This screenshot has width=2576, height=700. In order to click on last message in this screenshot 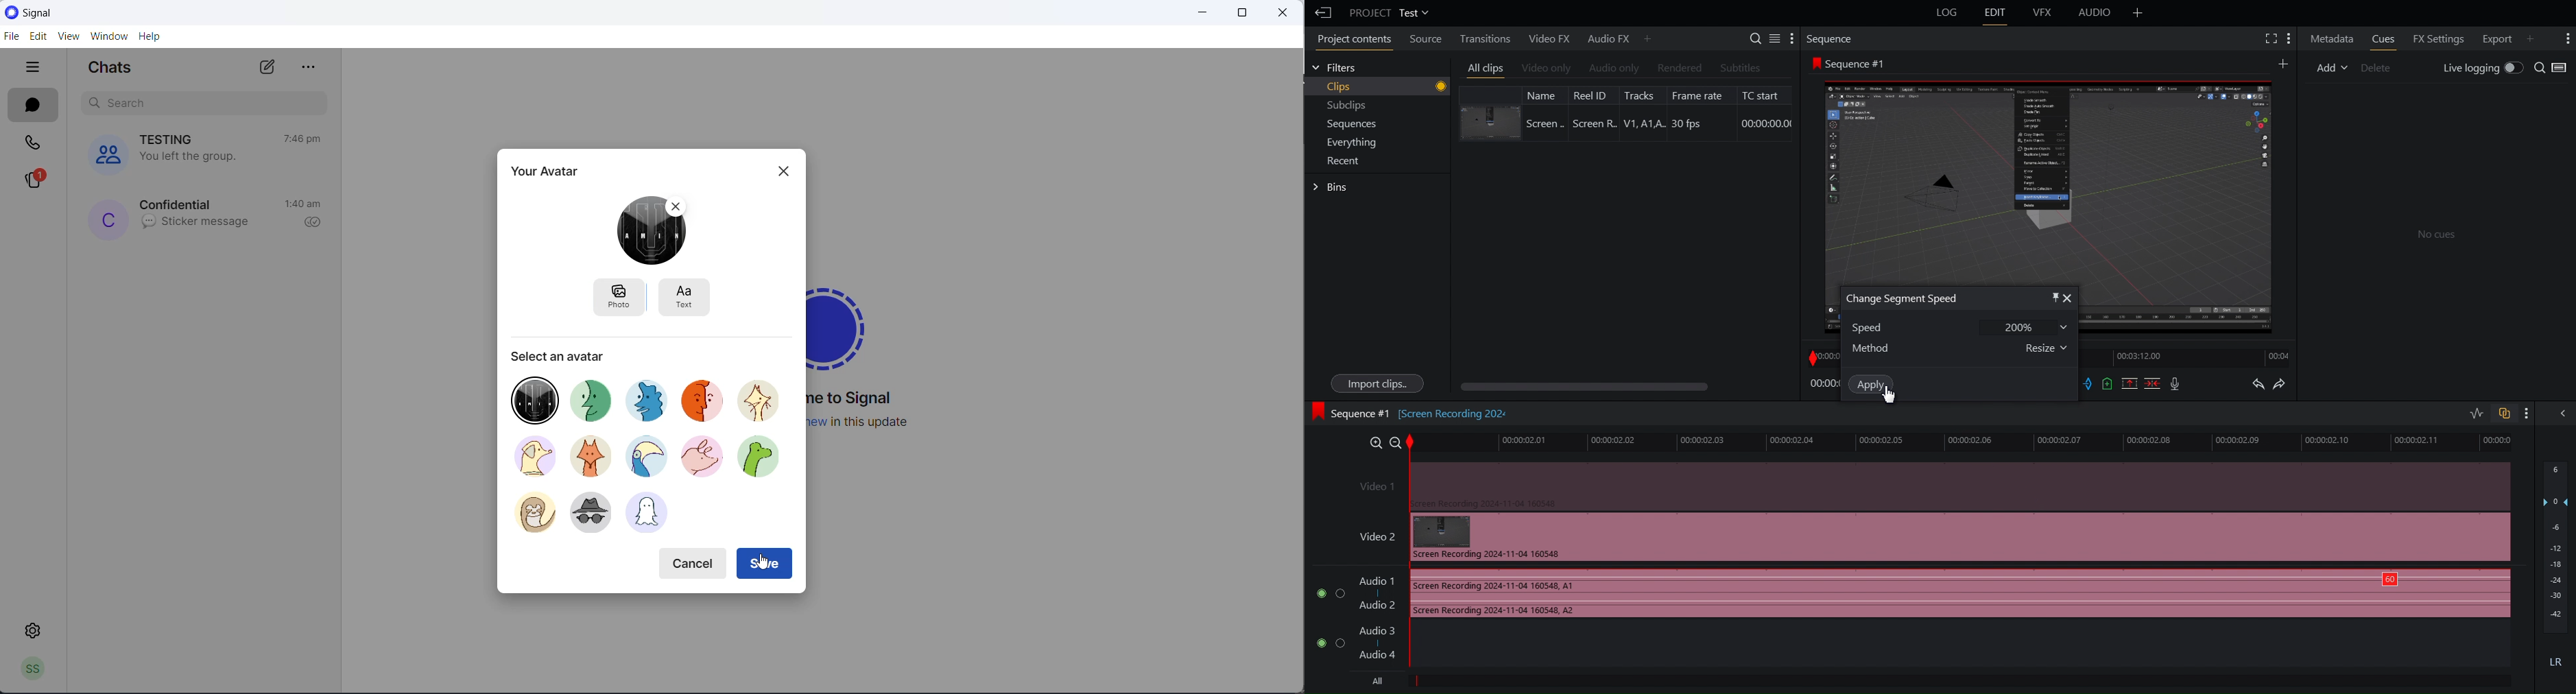, I will do `click(195, 223)`.